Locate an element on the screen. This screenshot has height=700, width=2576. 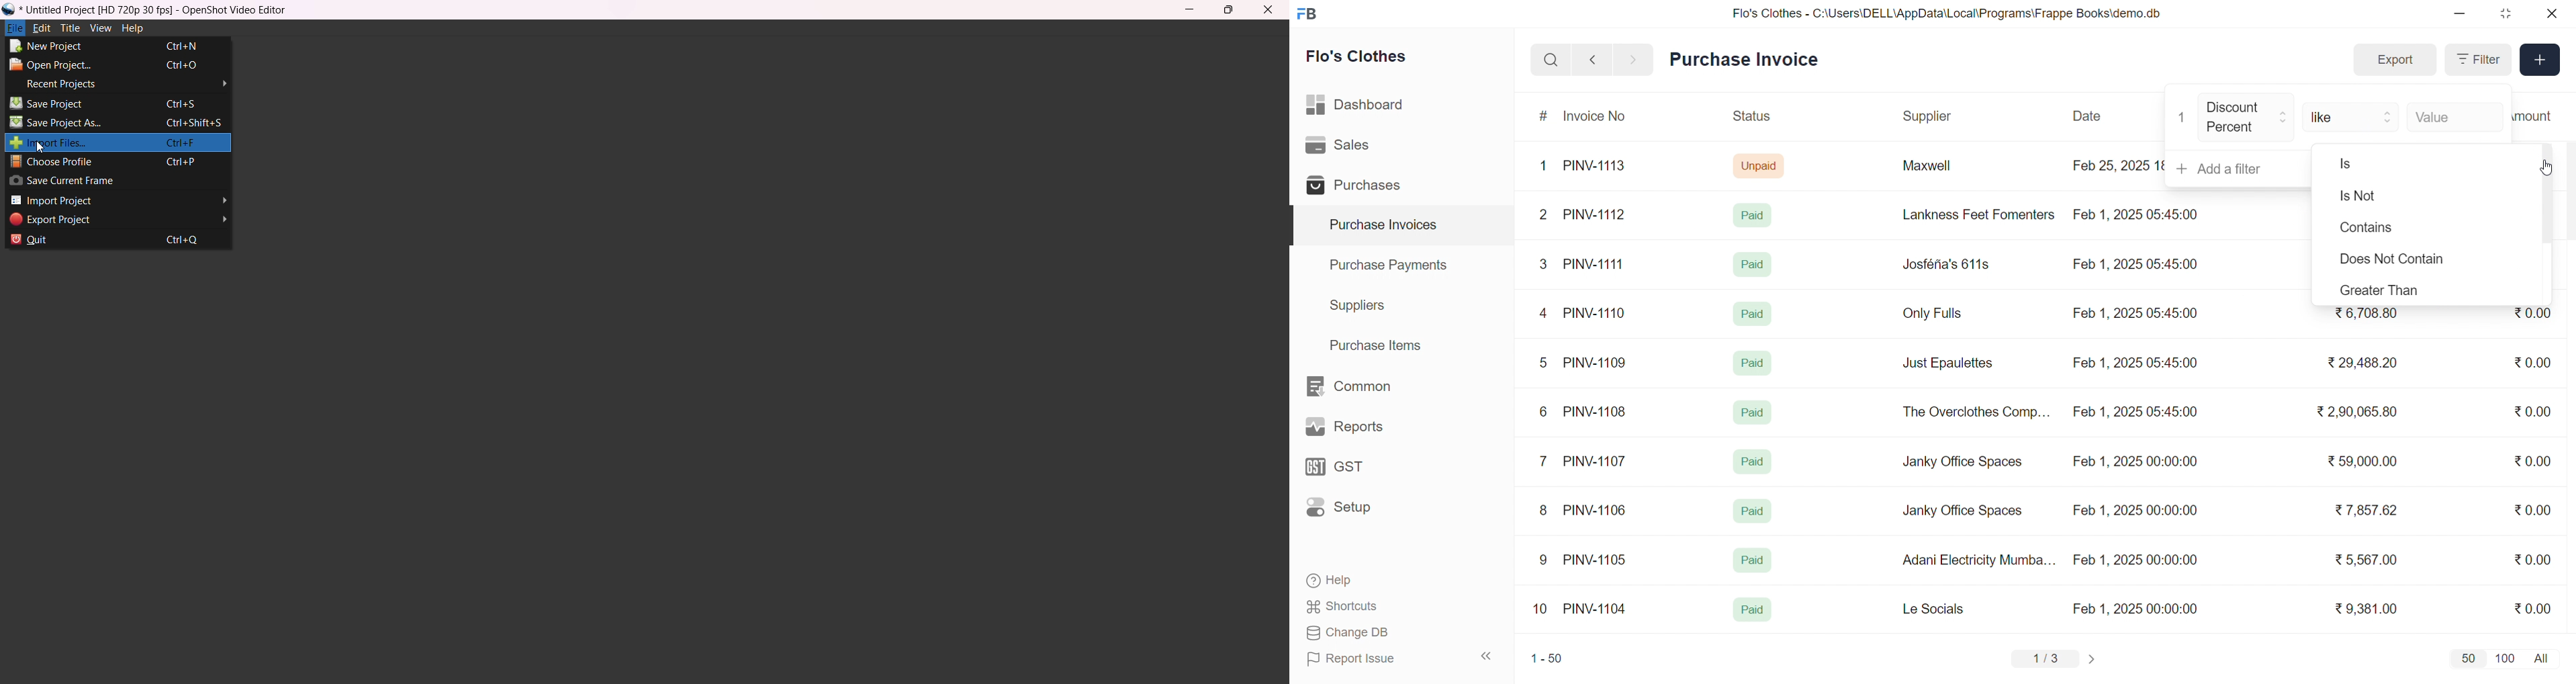
Just Epaulettes is located at coordinates (1953, 363).